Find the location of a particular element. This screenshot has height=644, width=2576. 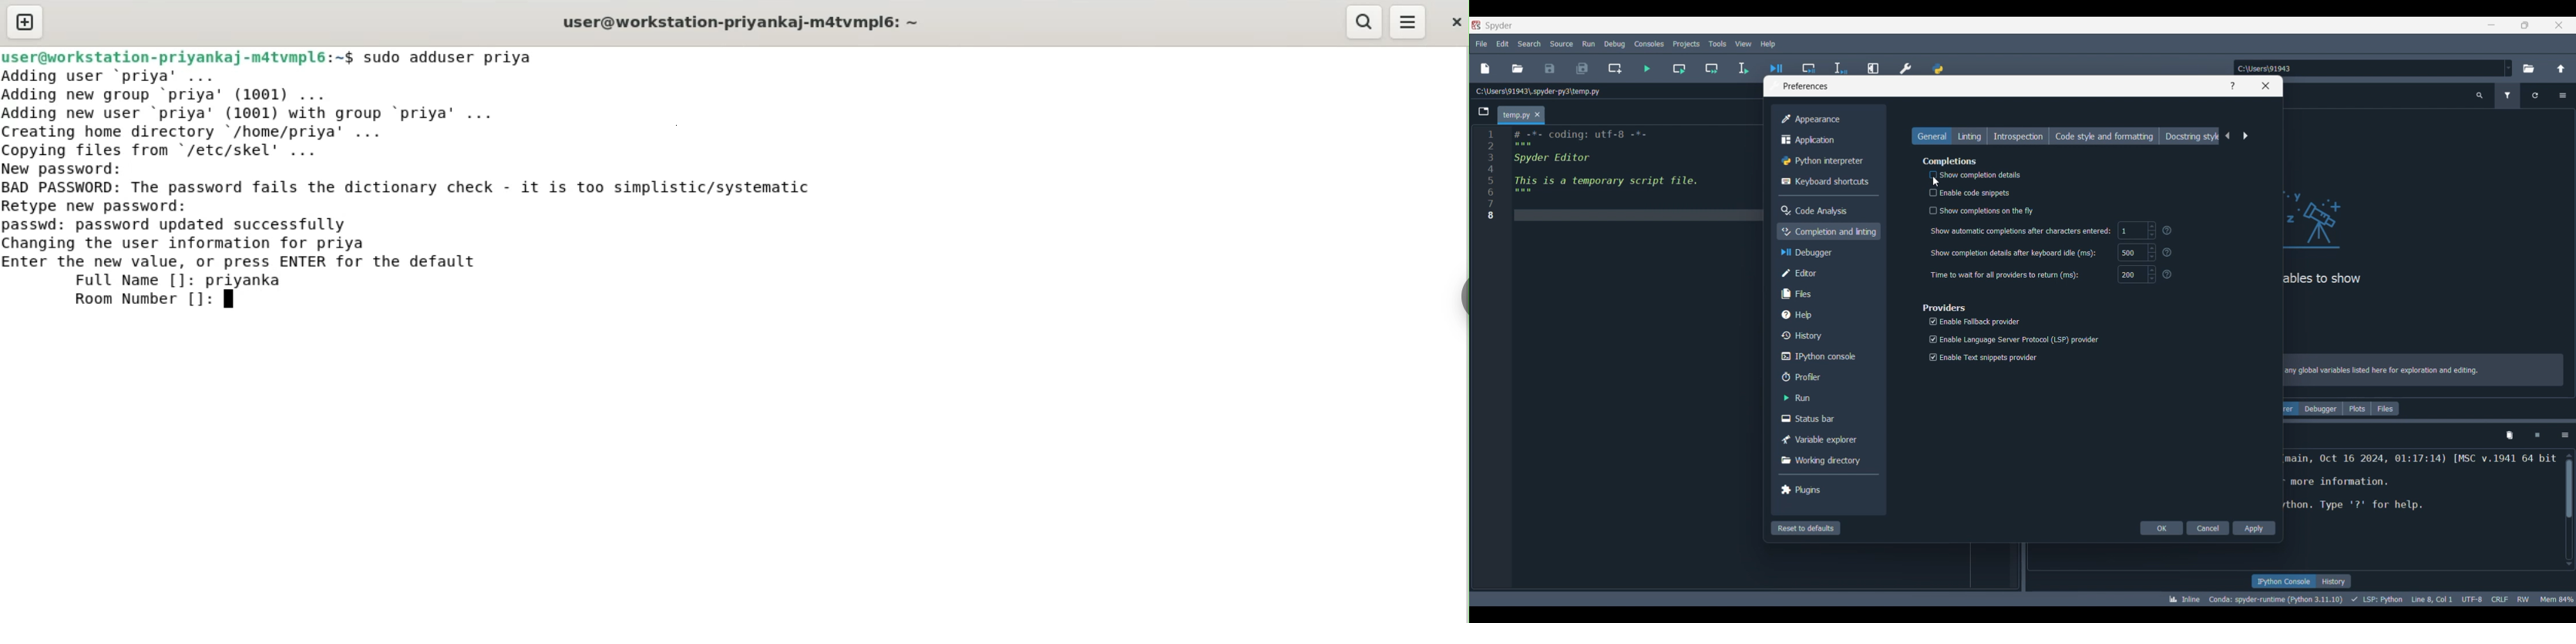

File location is located at coordinates (1537, 91).